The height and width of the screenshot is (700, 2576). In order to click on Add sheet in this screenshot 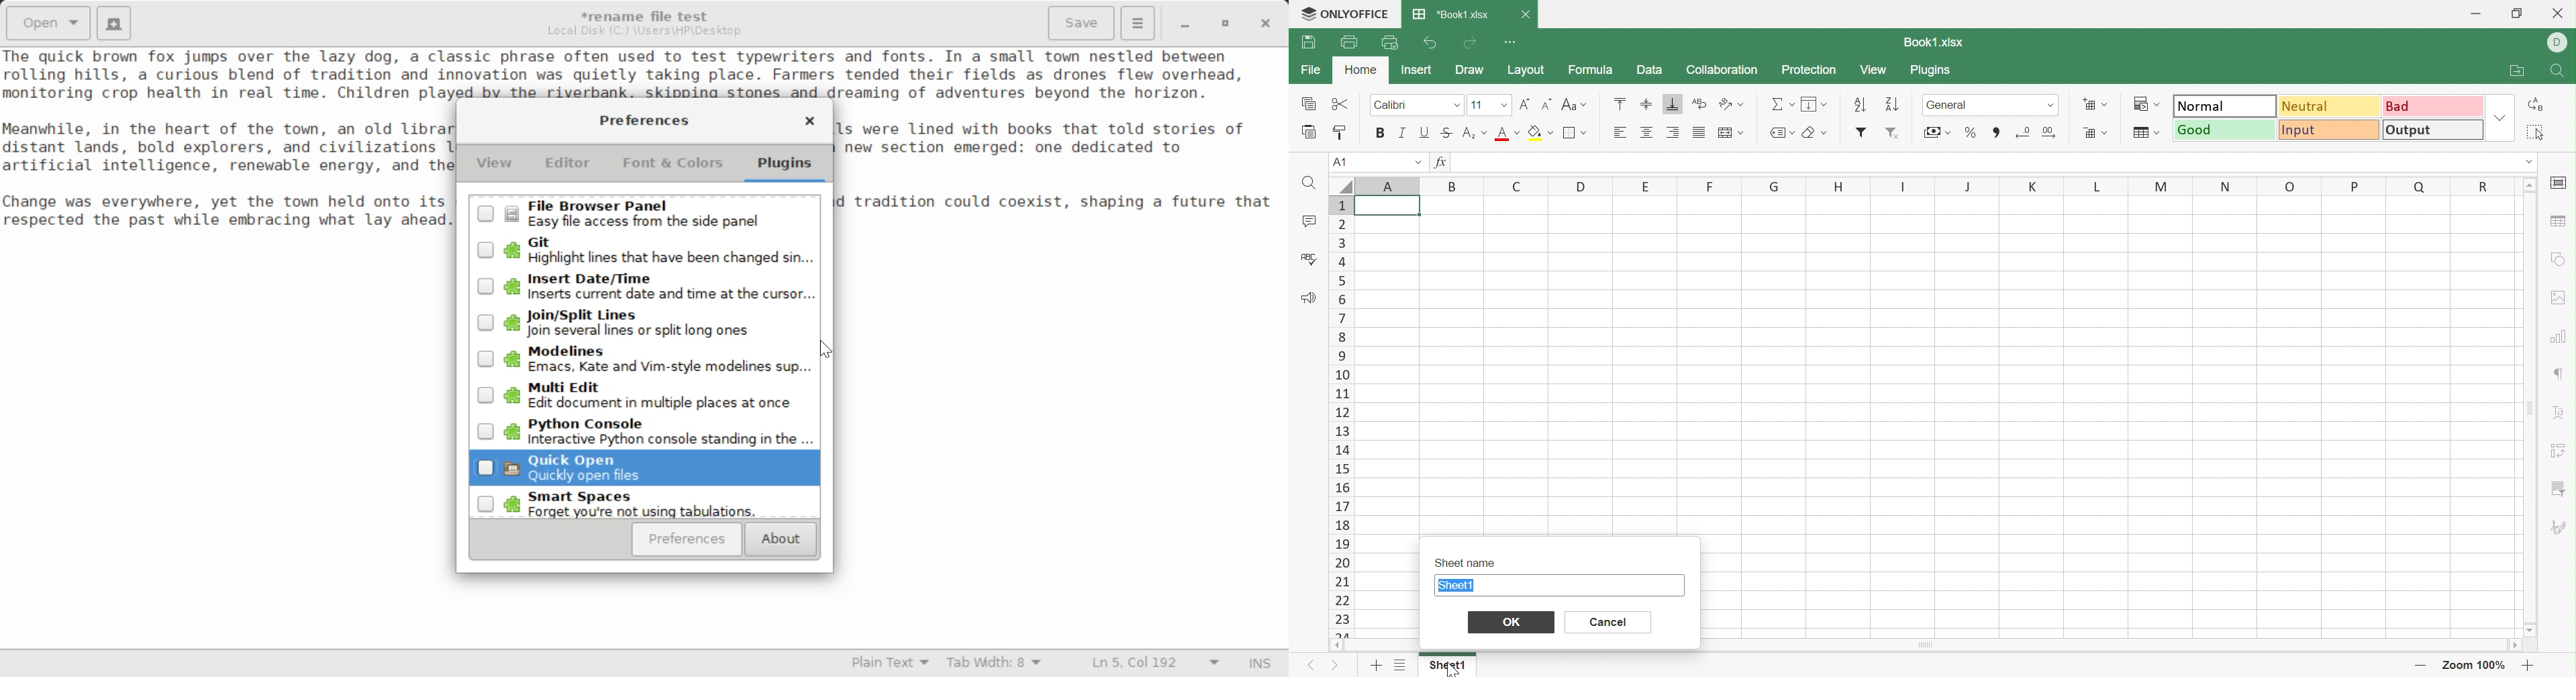, I will do `click(1376, 665)`.